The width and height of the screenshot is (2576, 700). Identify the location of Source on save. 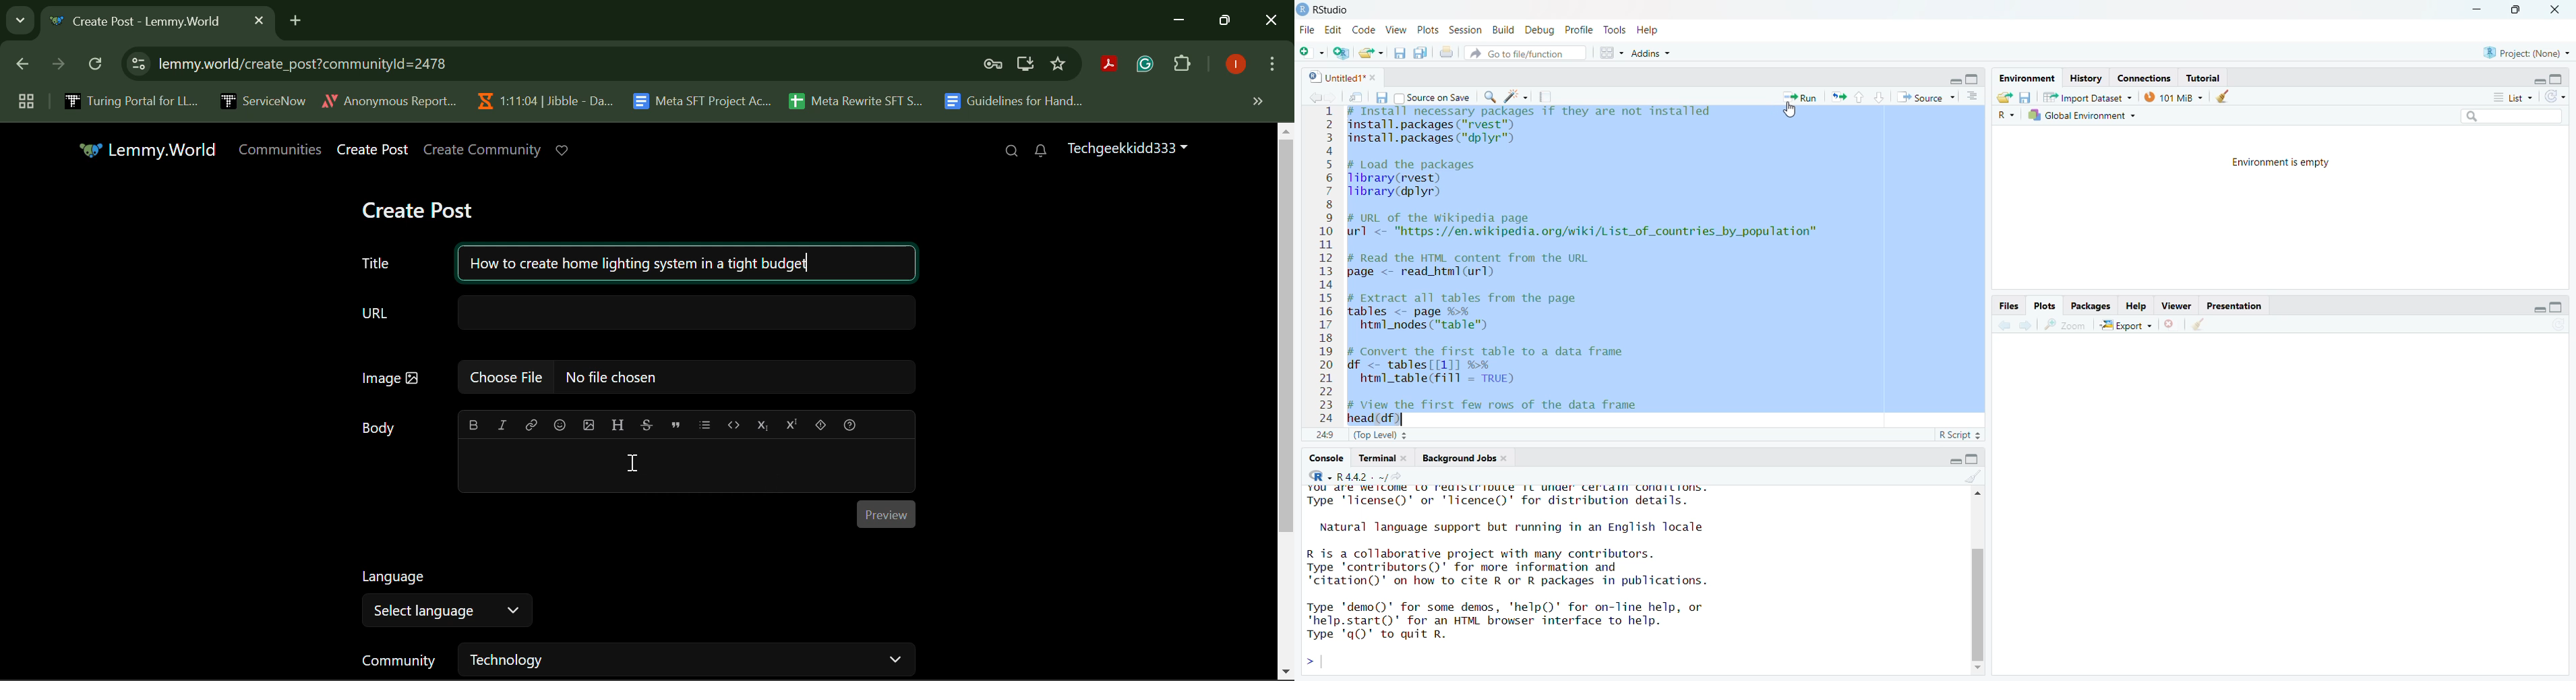
(1433, 97).